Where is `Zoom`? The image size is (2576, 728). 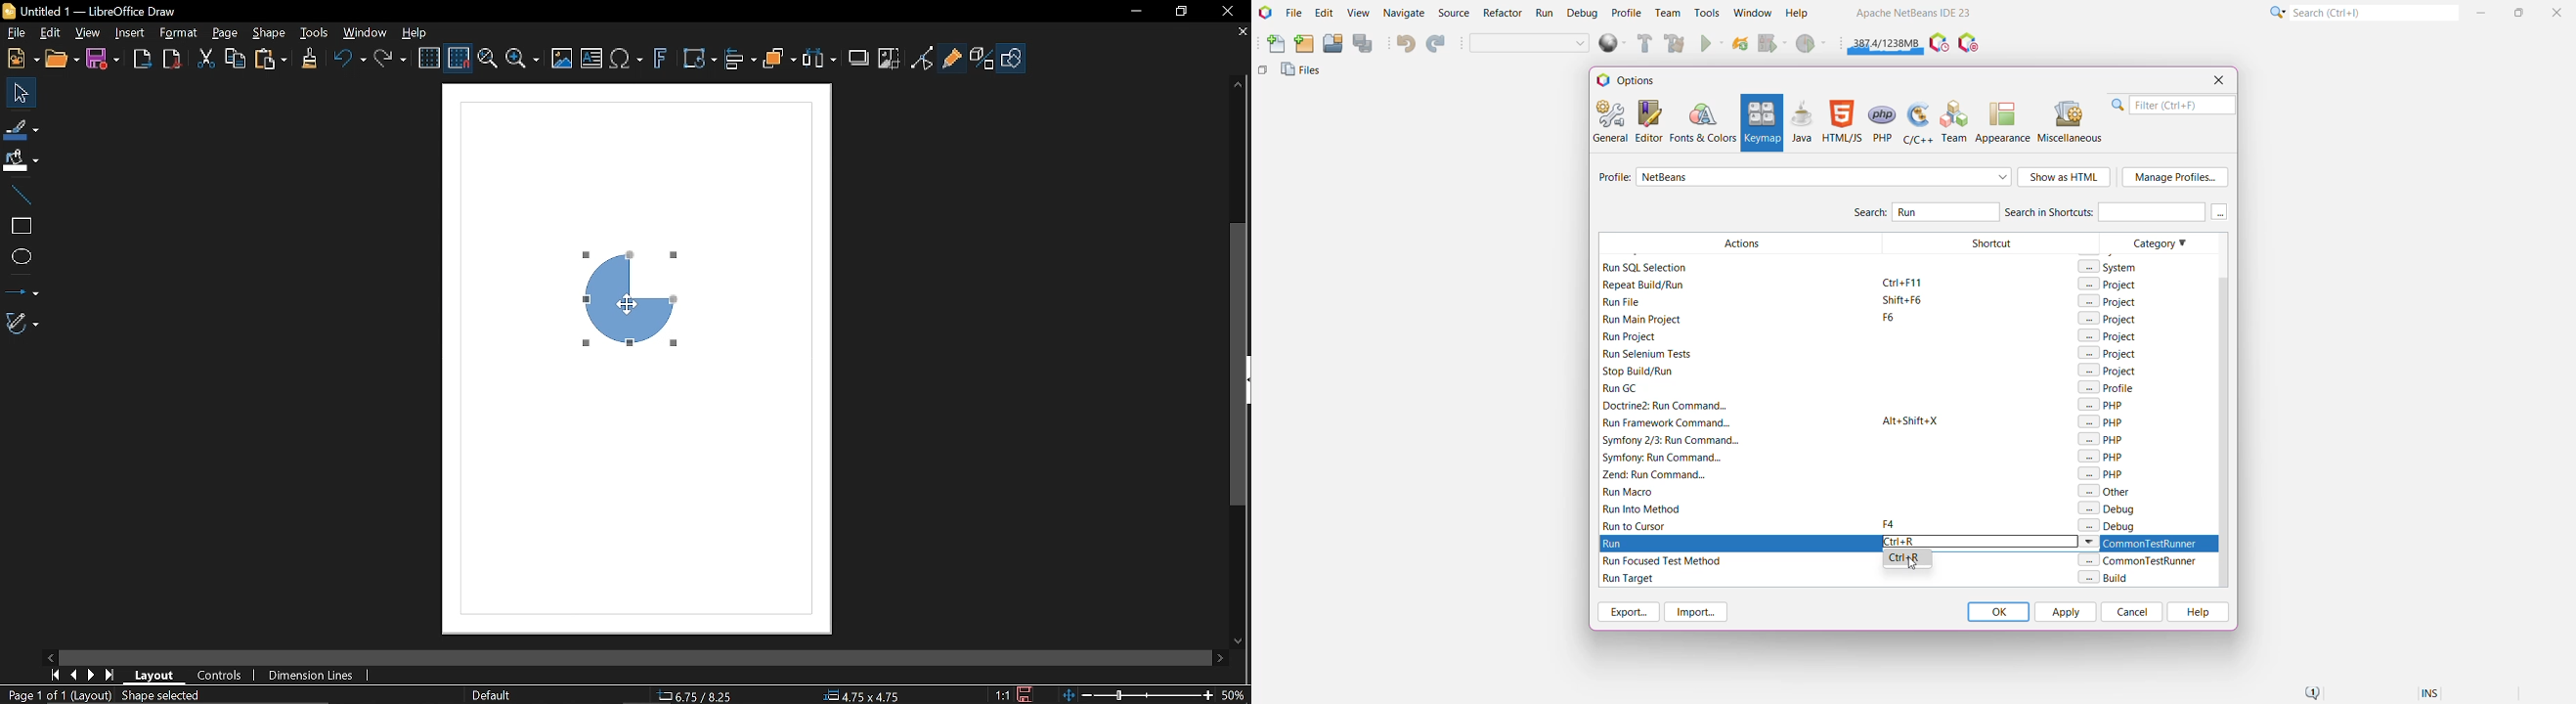 Zoom is located at coordinates (522, 61).